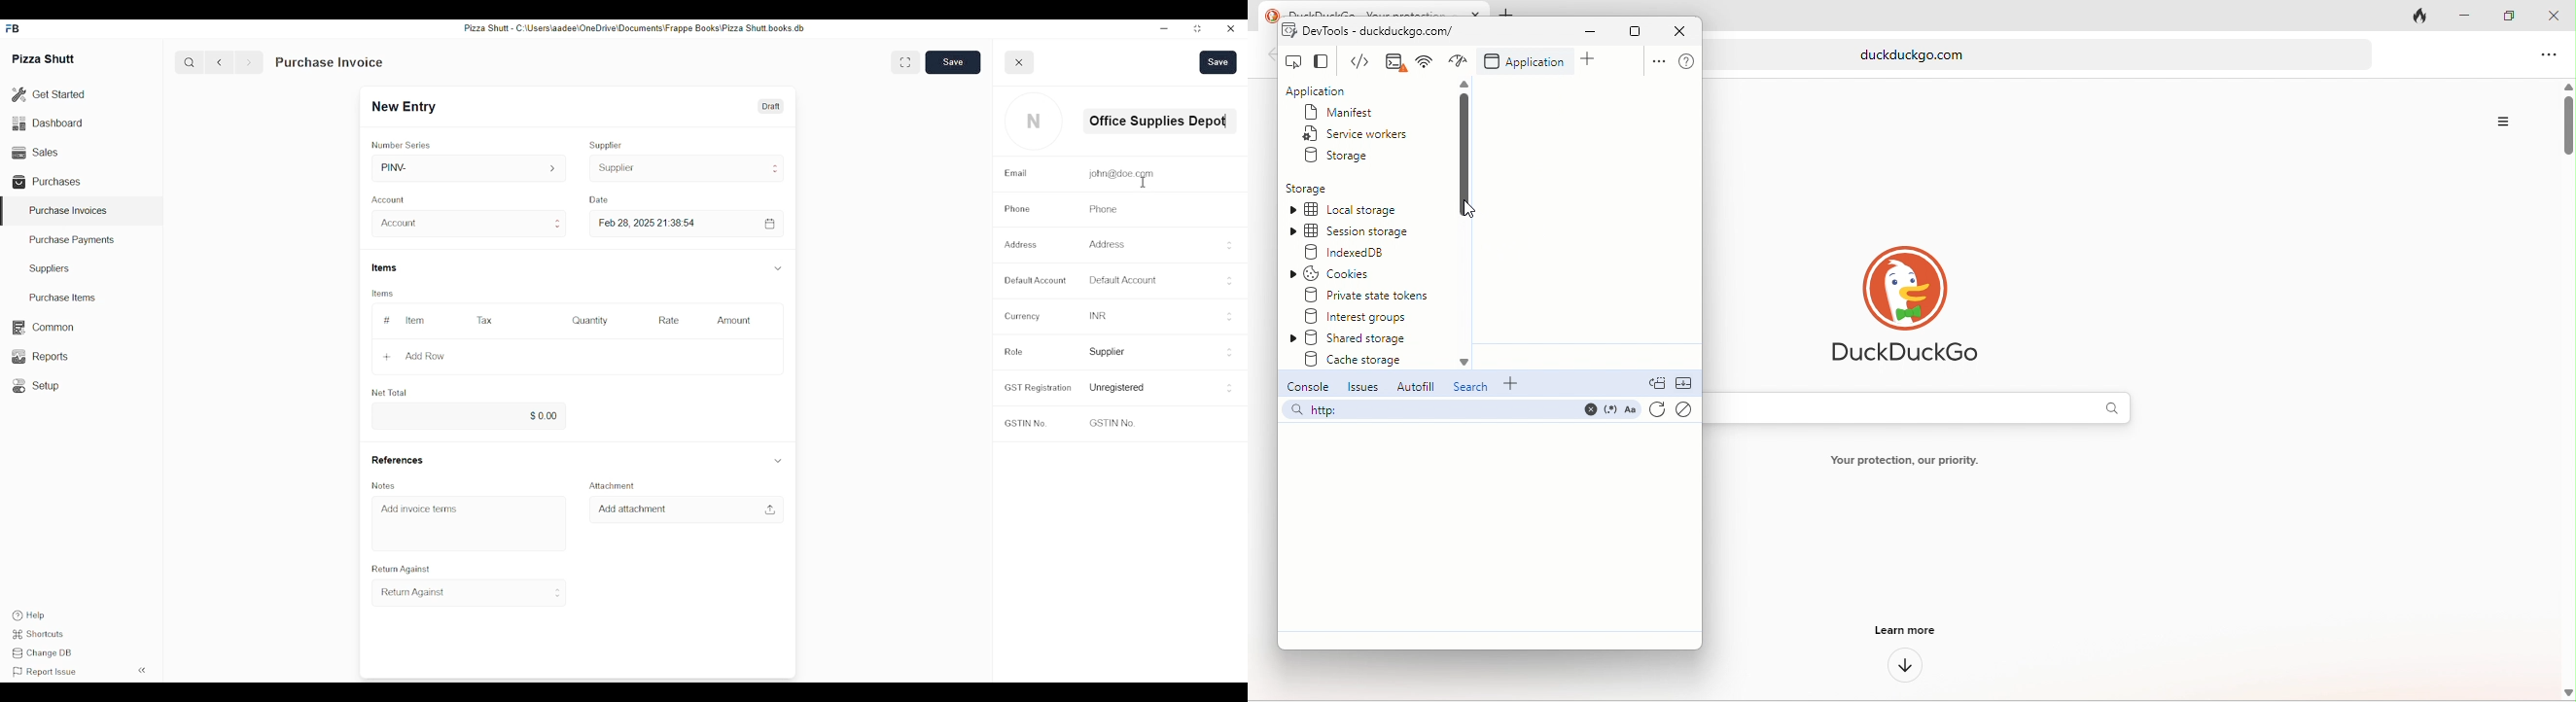  I want to click on Amount, so click(736, 320).